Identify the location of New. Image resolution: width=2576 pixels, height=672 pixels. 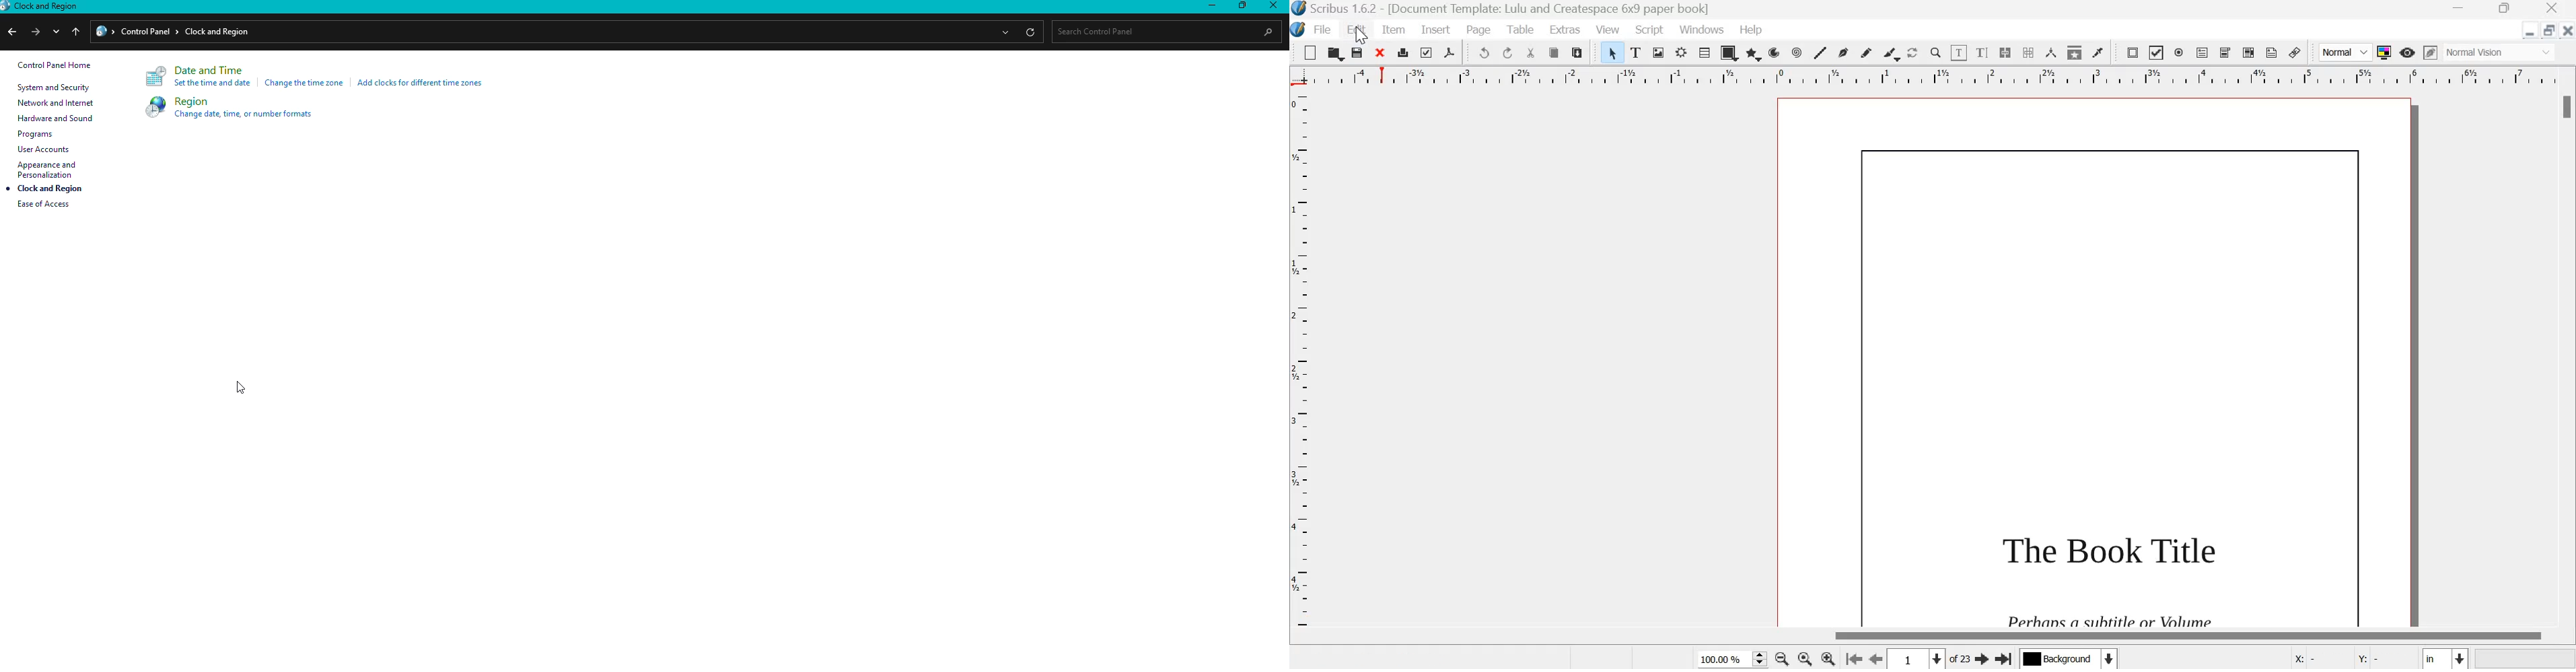
(1310, 52).